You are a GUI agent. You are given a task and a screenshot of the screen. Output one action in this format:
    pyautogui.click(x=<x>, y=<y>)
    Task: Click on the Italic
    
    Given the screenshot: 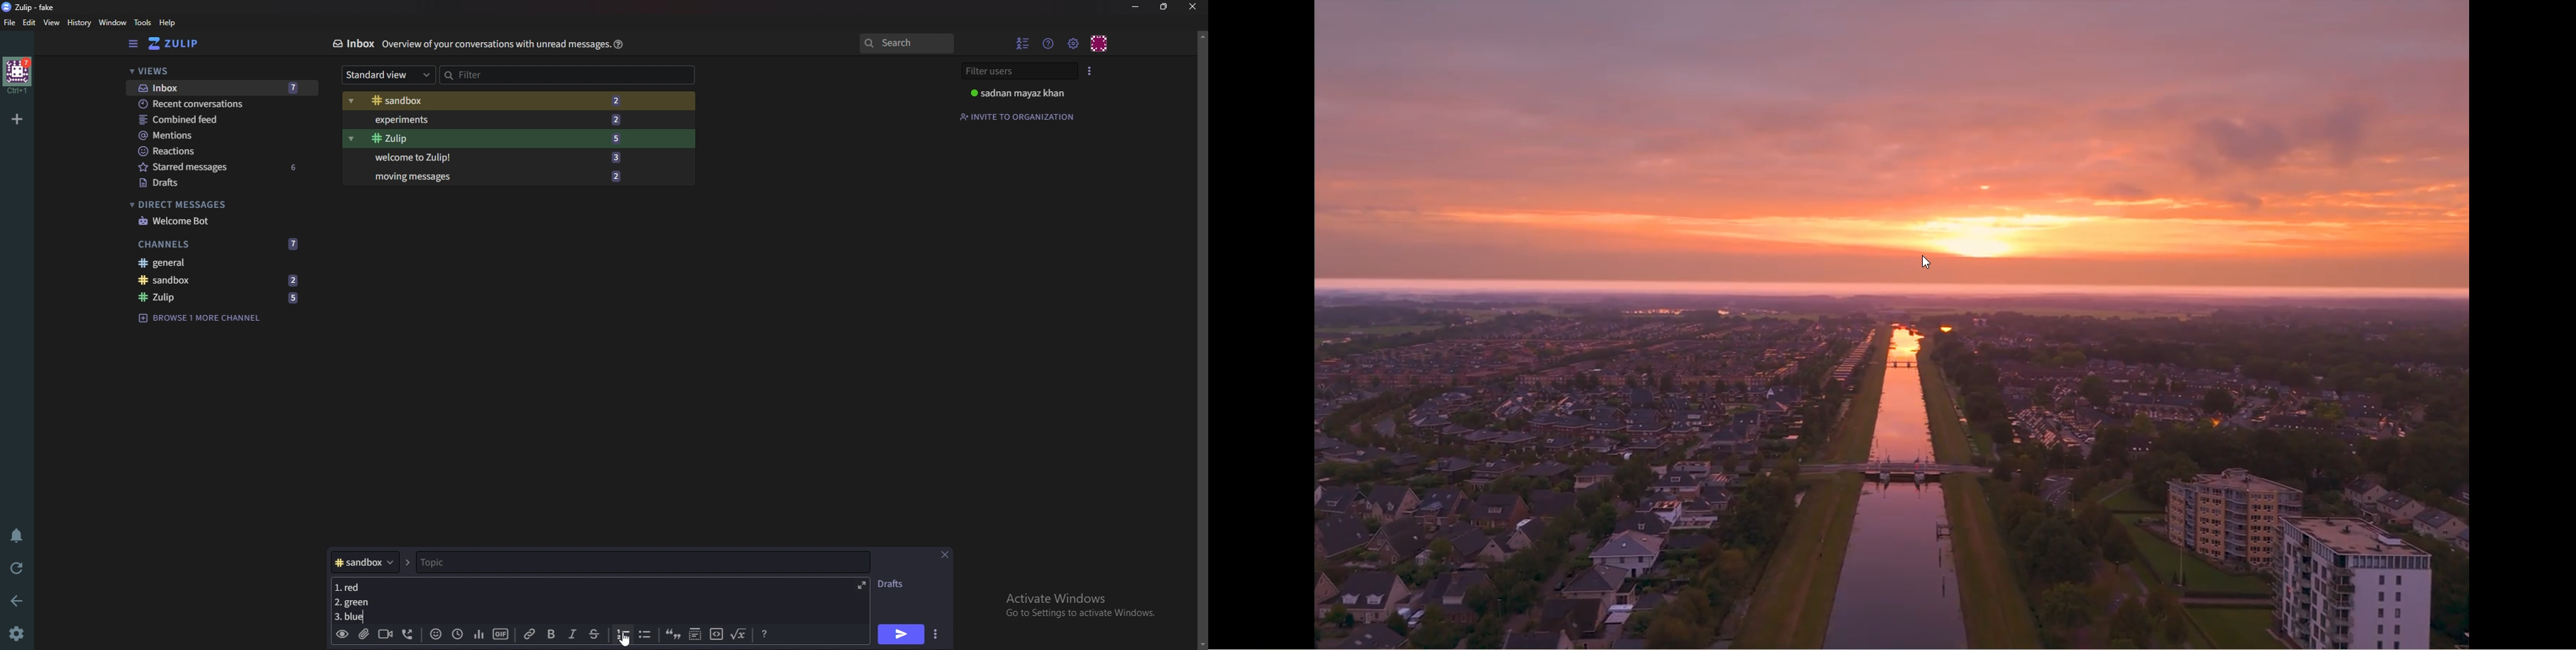 What is the action you would take?
    pyautogui.click(x=572, y=636)
    